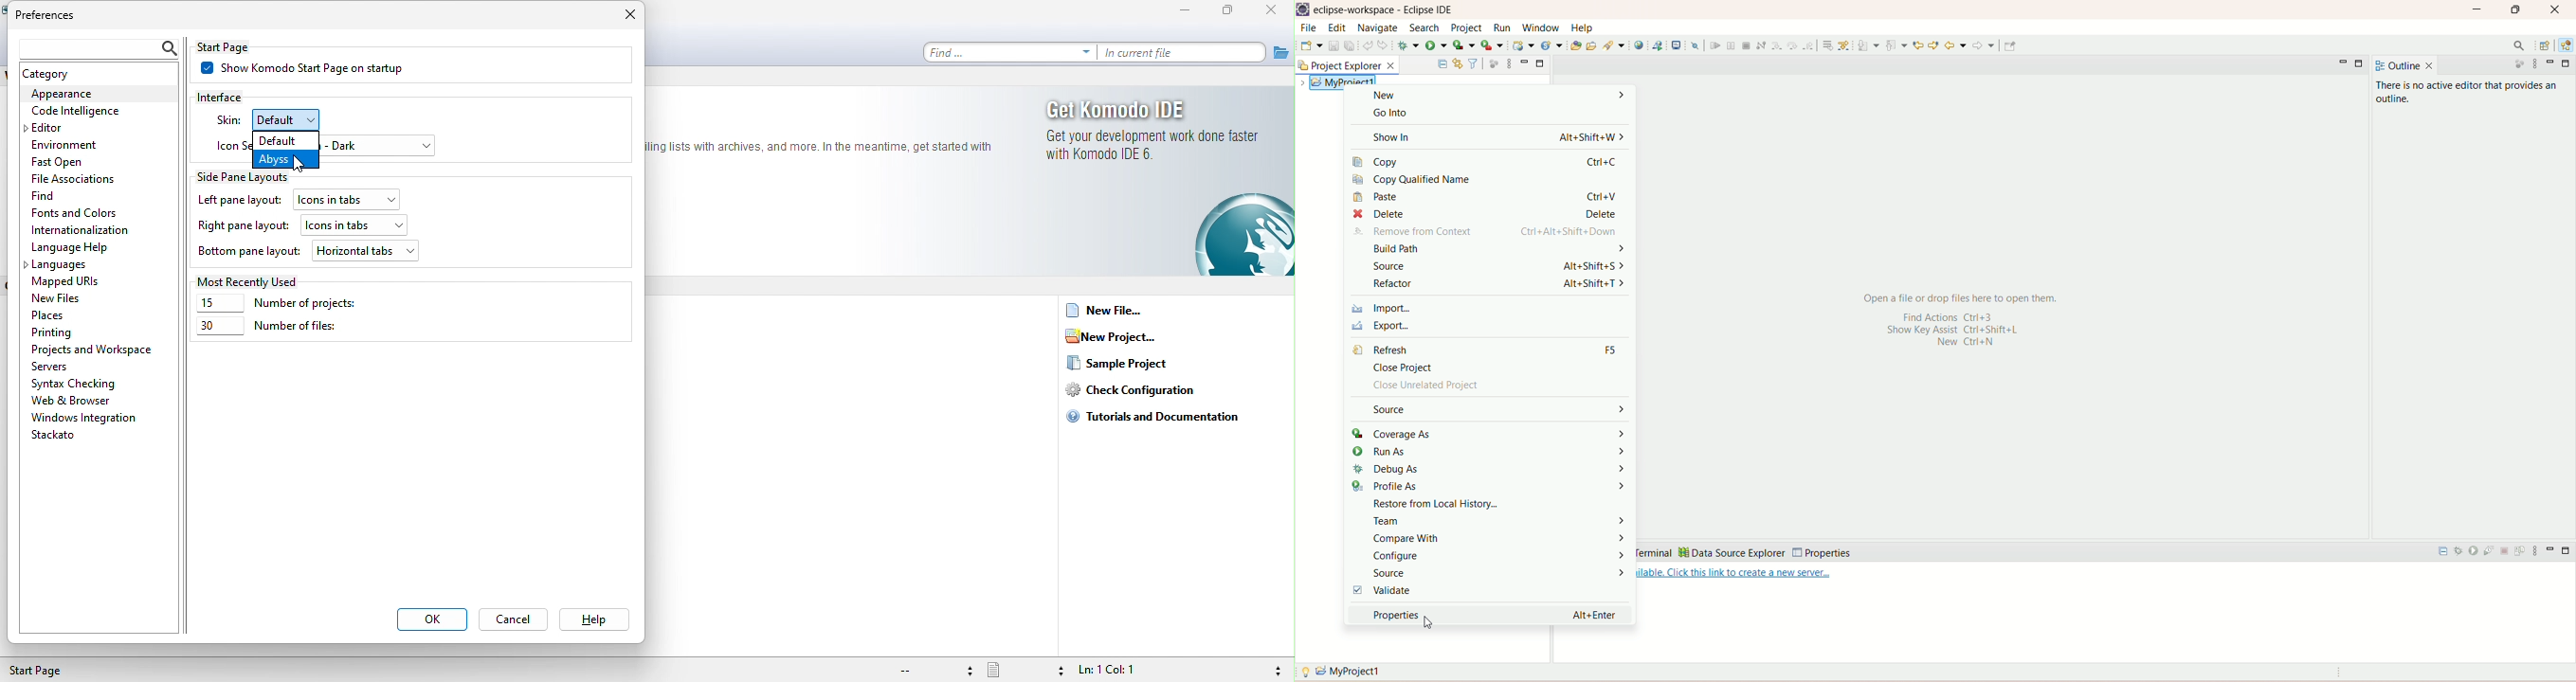  I want to click on maximize, so click(2569, 64).